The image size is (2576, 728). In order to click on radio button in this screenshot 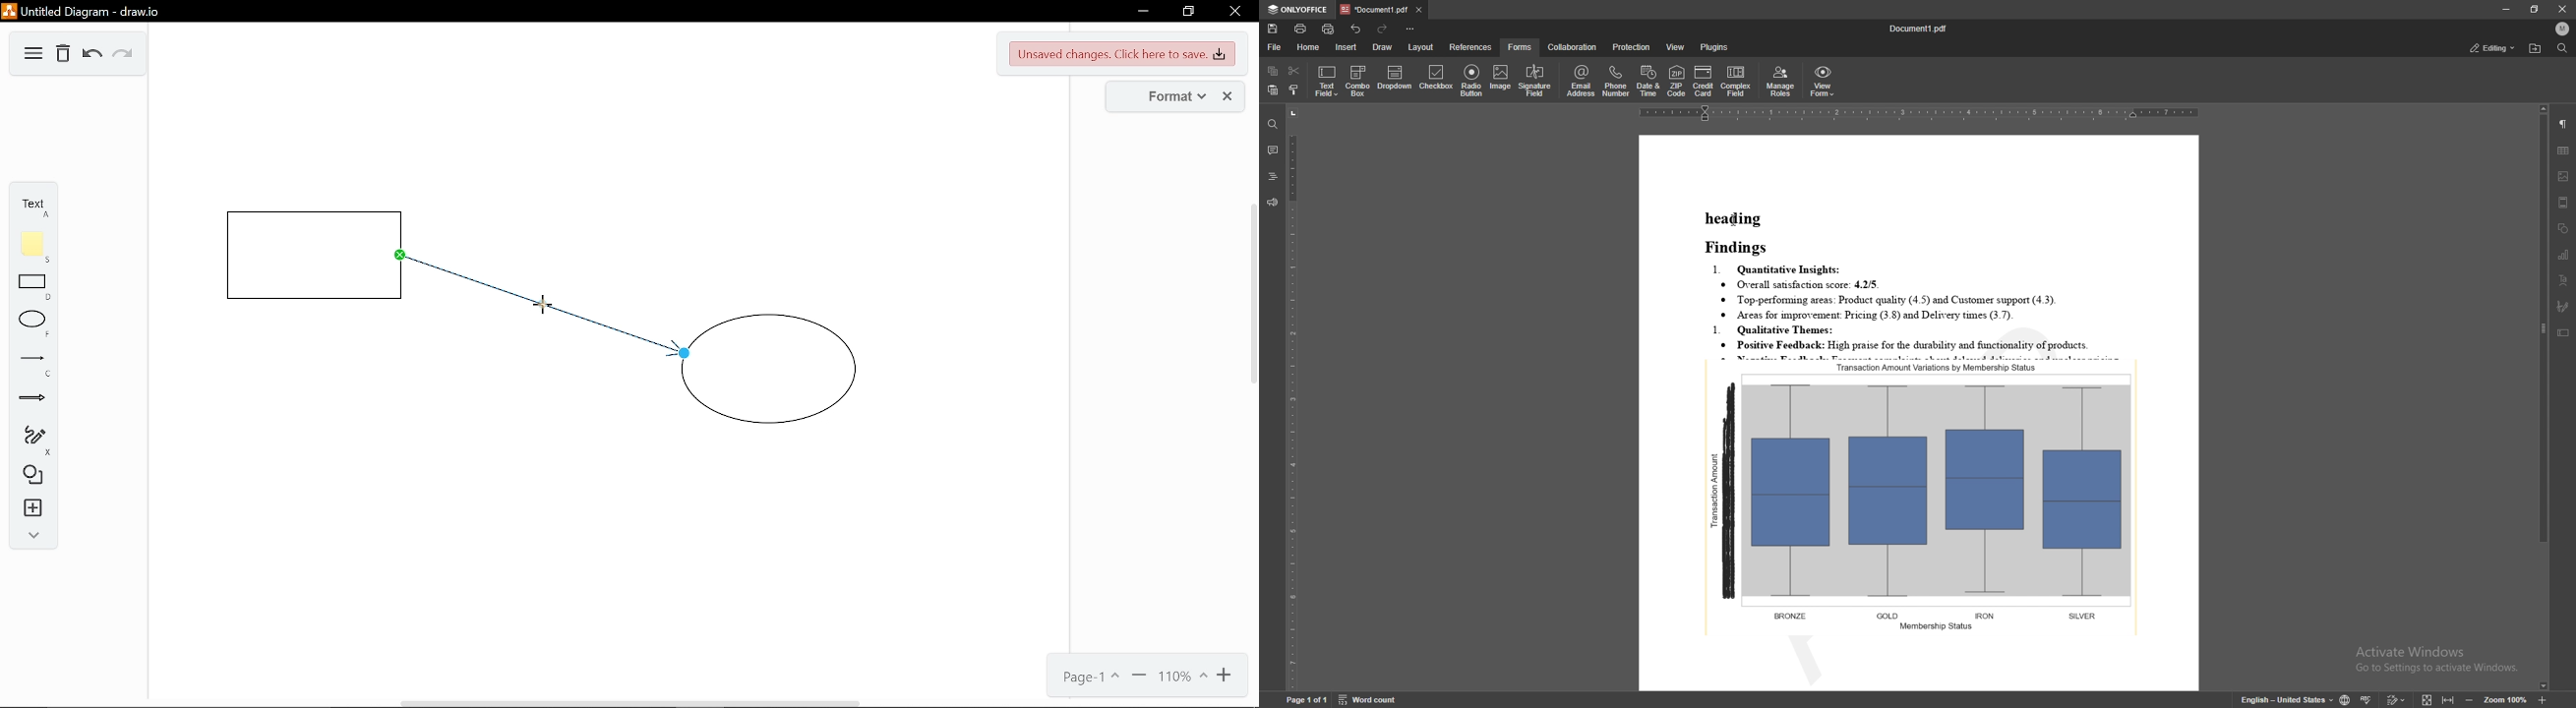, I will do `click(1471, 82)`.